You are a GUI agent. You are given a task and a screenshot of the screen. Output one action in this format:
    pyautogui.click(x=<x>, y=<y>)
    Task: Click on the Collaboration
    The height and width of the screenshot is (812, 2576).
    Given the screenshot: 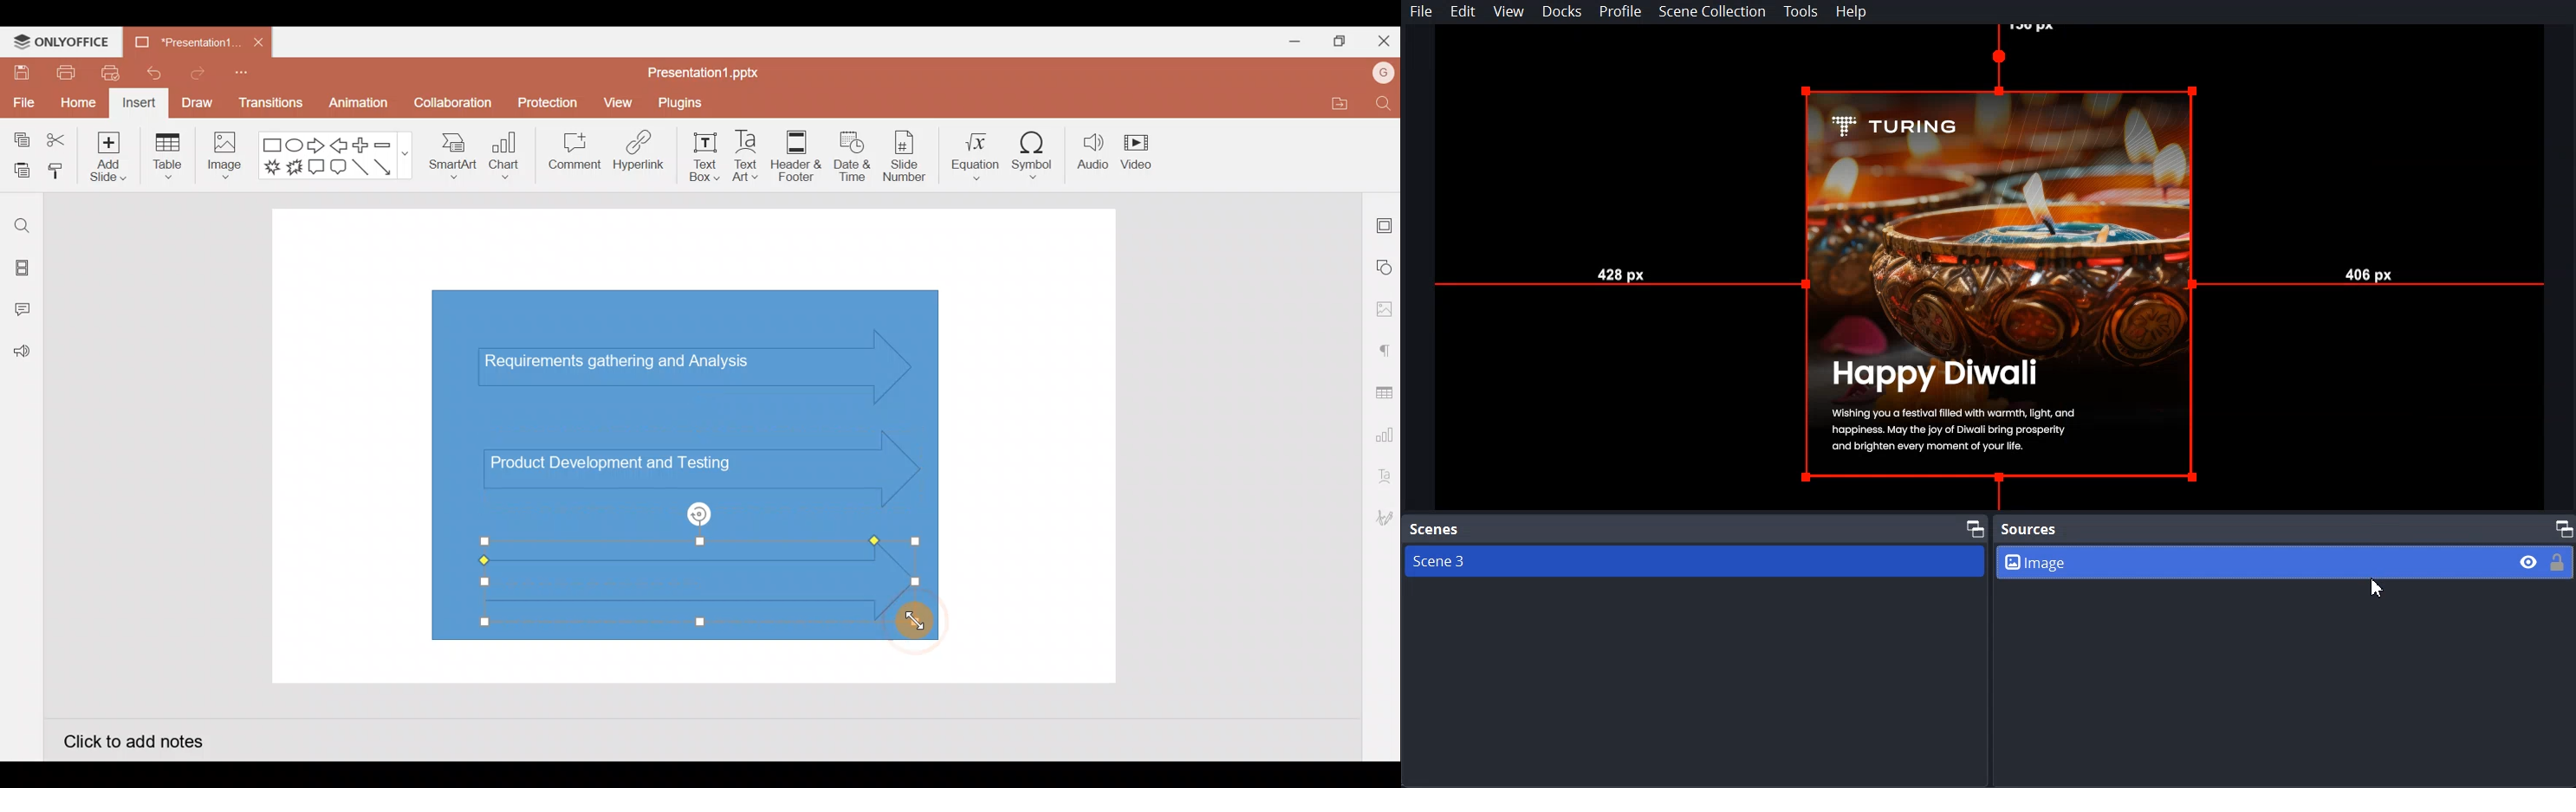 What is the action you would take?
    pyautogui.click(x=451, y=109)
    